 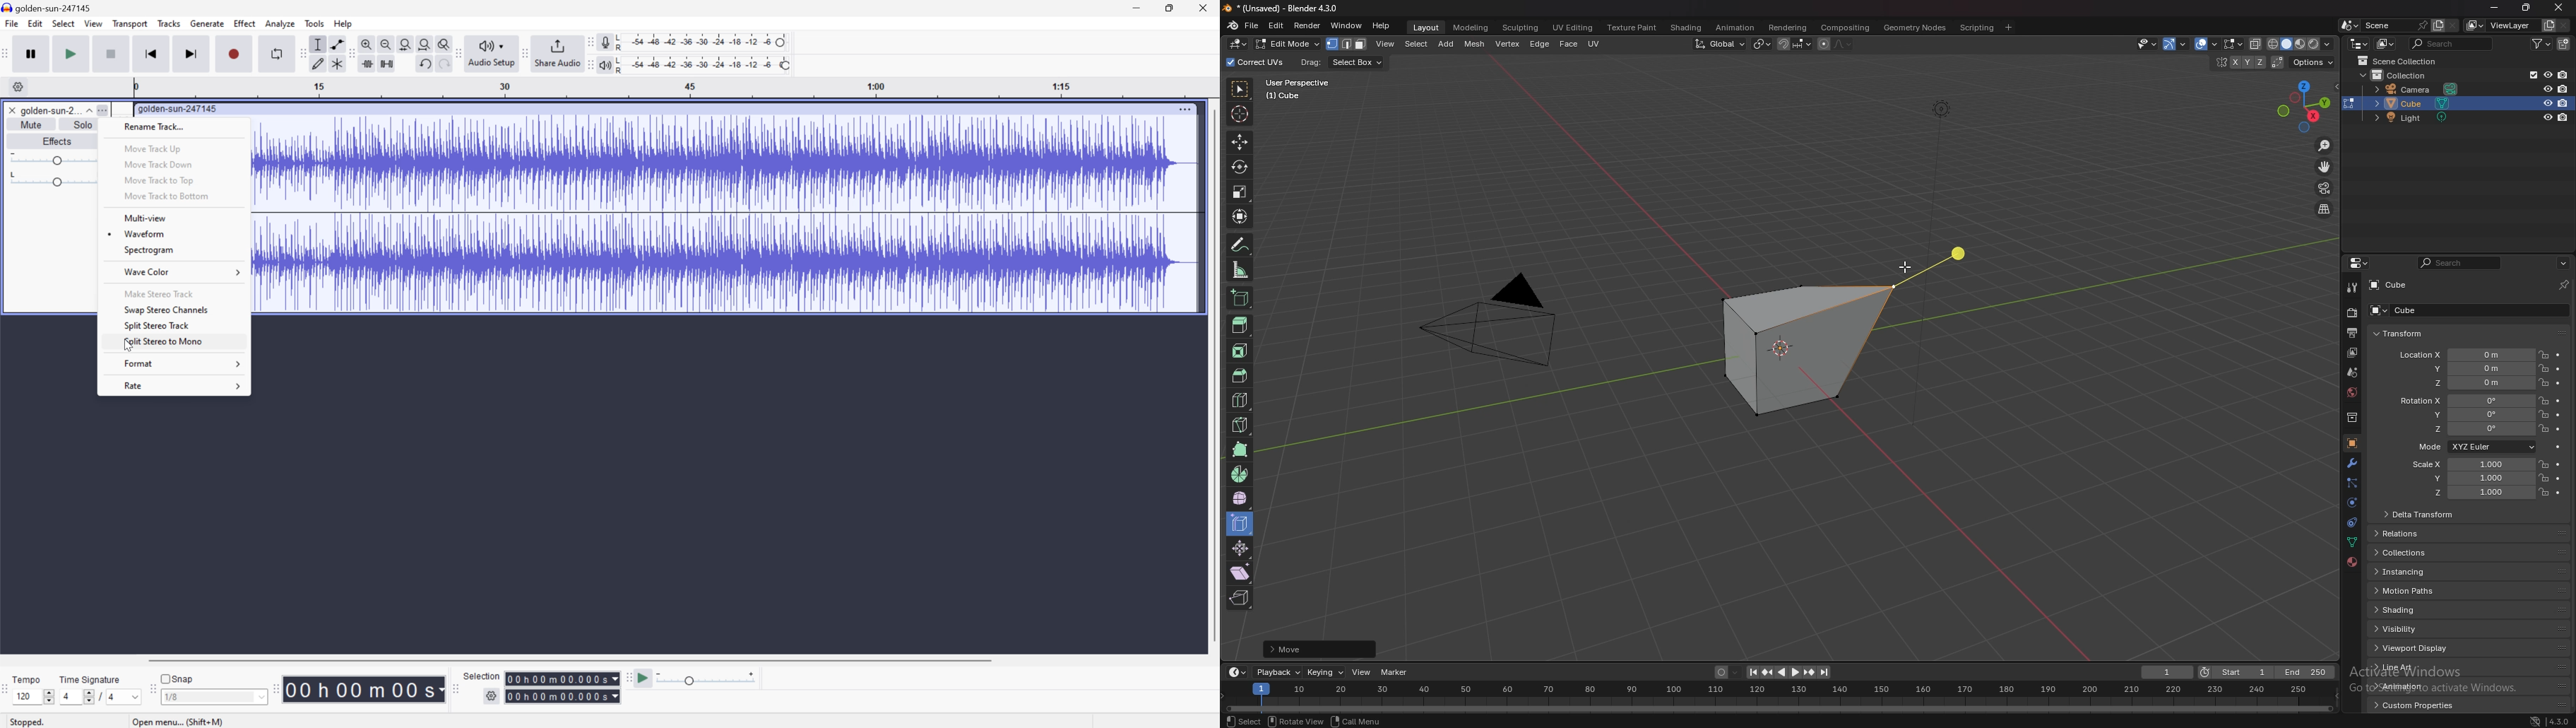 What do you see at coordinates (1186, 109) in the screenshot?
I see `More` at bounding box center [1186, 109].